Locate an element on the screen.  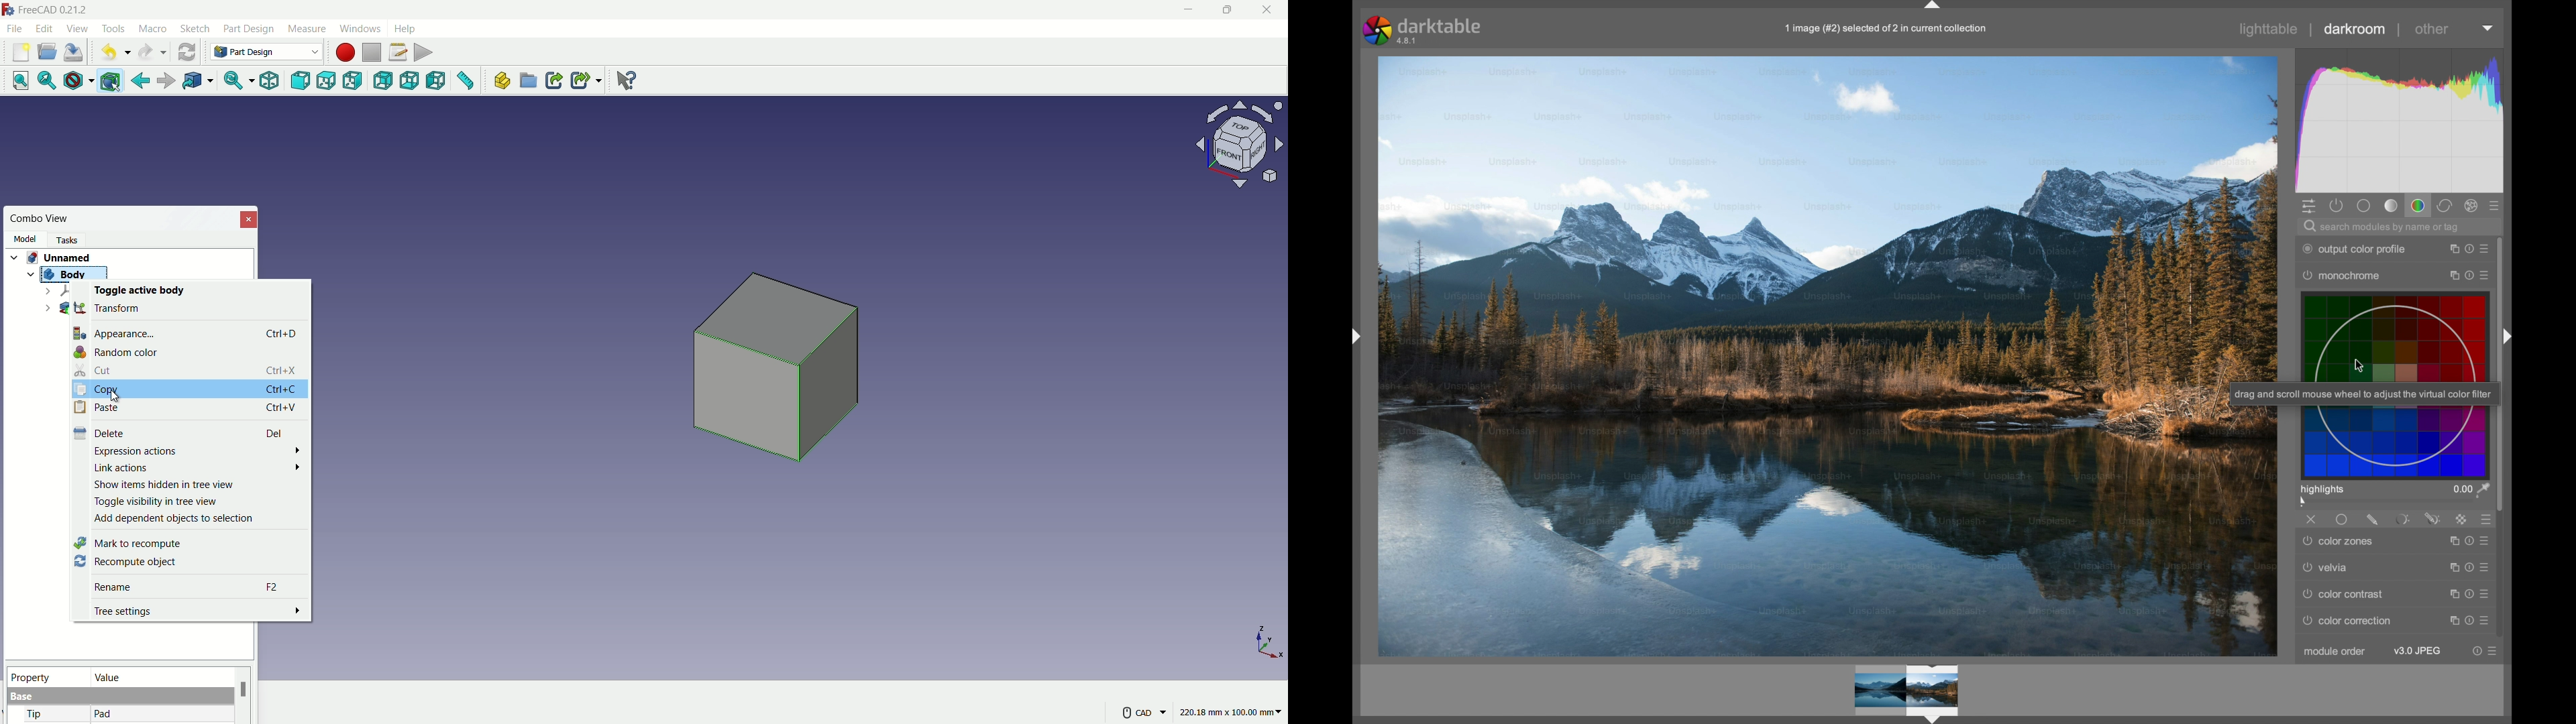
Mark to recompute is located at coordinates (129, 543).